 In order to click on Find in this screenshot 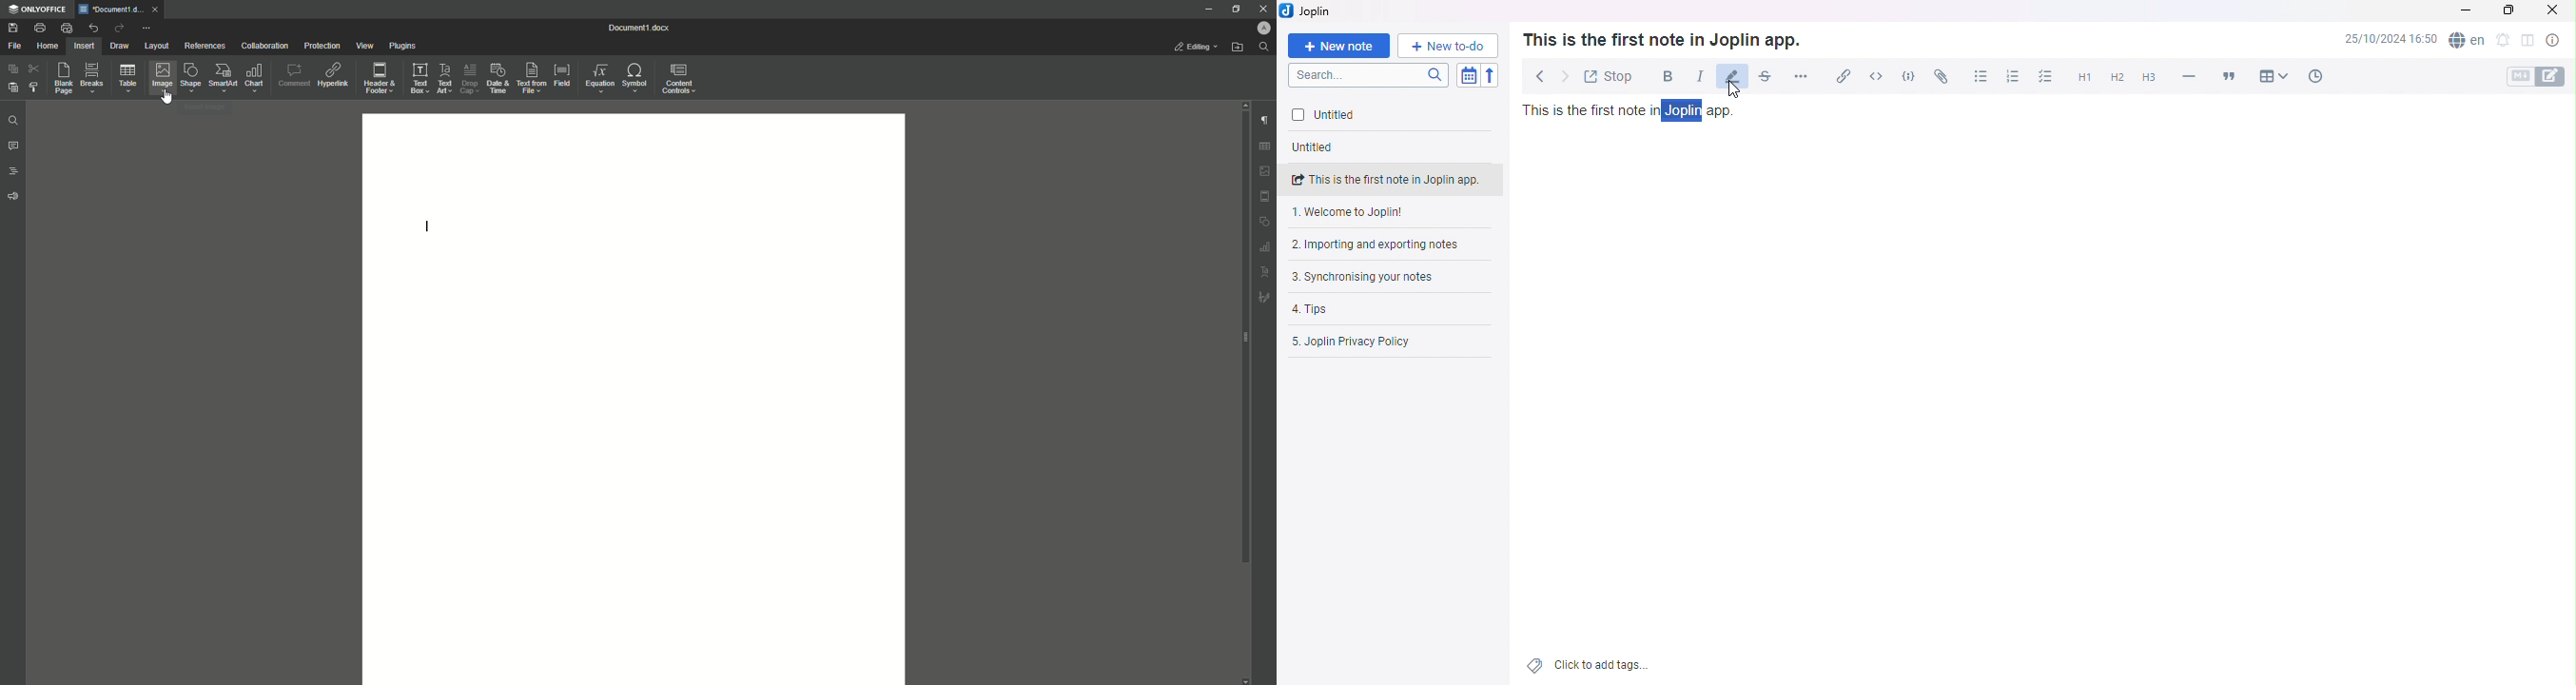, I will do `click(1265, 48)`.